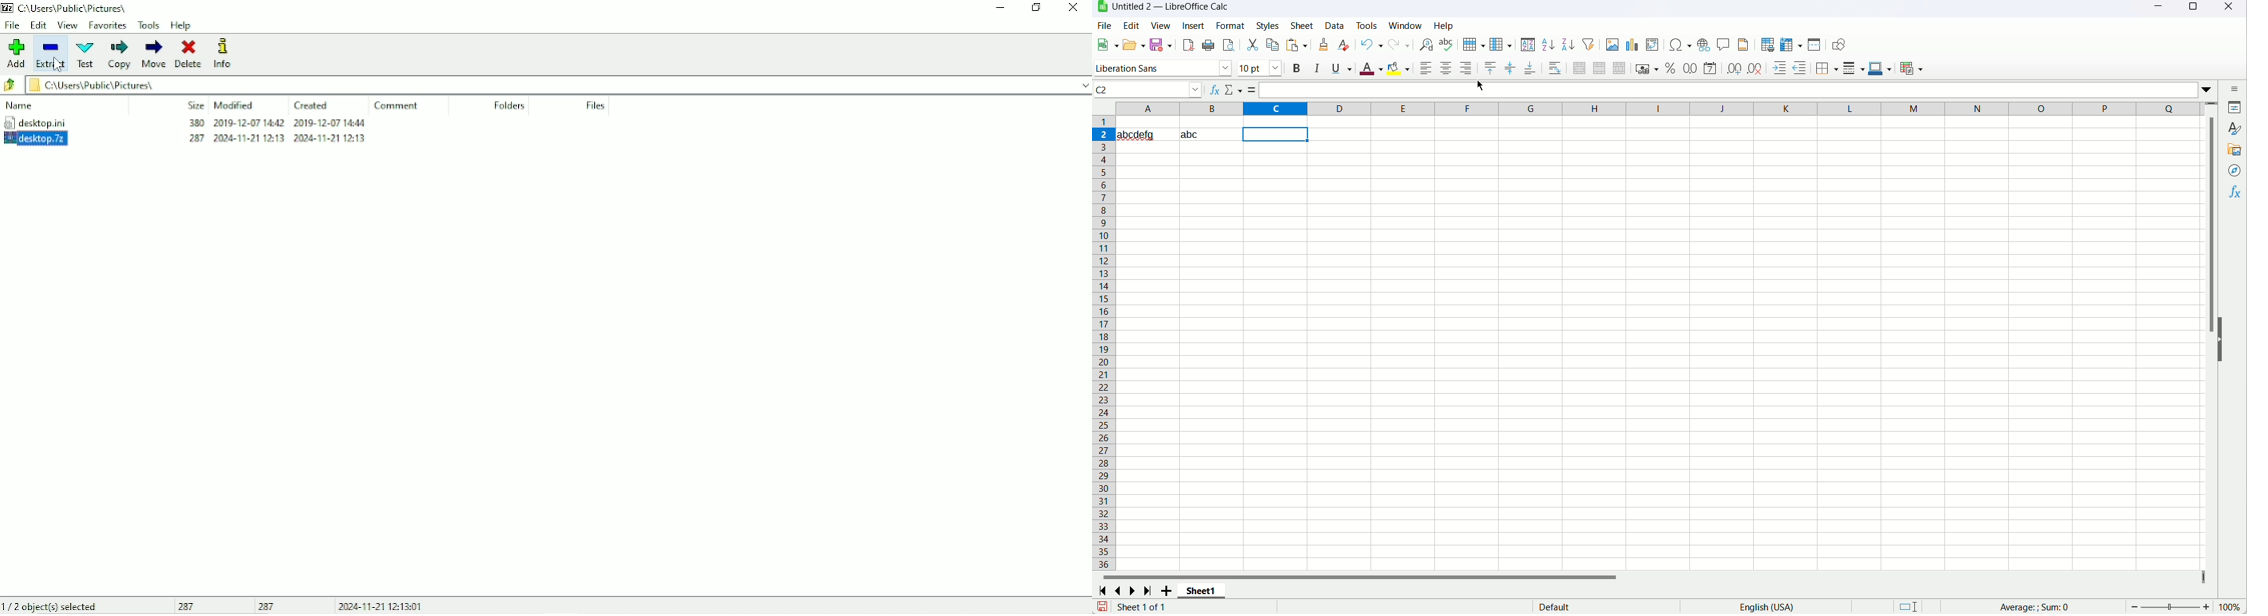 Image resolution: width=2268 pixels, height=616 pixels. I want to click on bold, so click(1297, 69).